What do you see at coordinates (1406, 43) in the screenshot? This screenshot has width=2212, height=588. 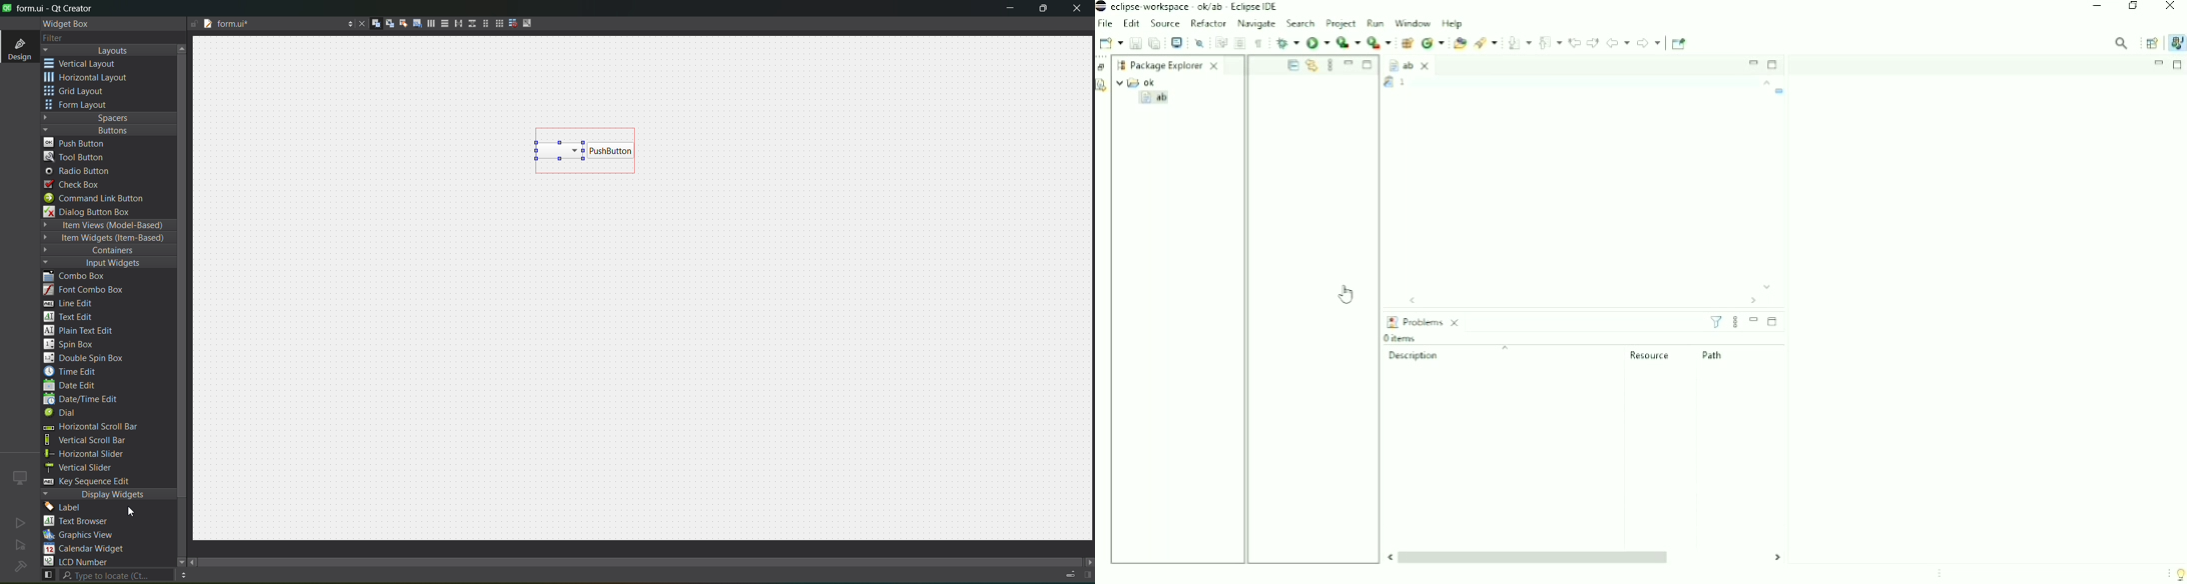 I see `New Java Package` at bounding box center [1406, 43].